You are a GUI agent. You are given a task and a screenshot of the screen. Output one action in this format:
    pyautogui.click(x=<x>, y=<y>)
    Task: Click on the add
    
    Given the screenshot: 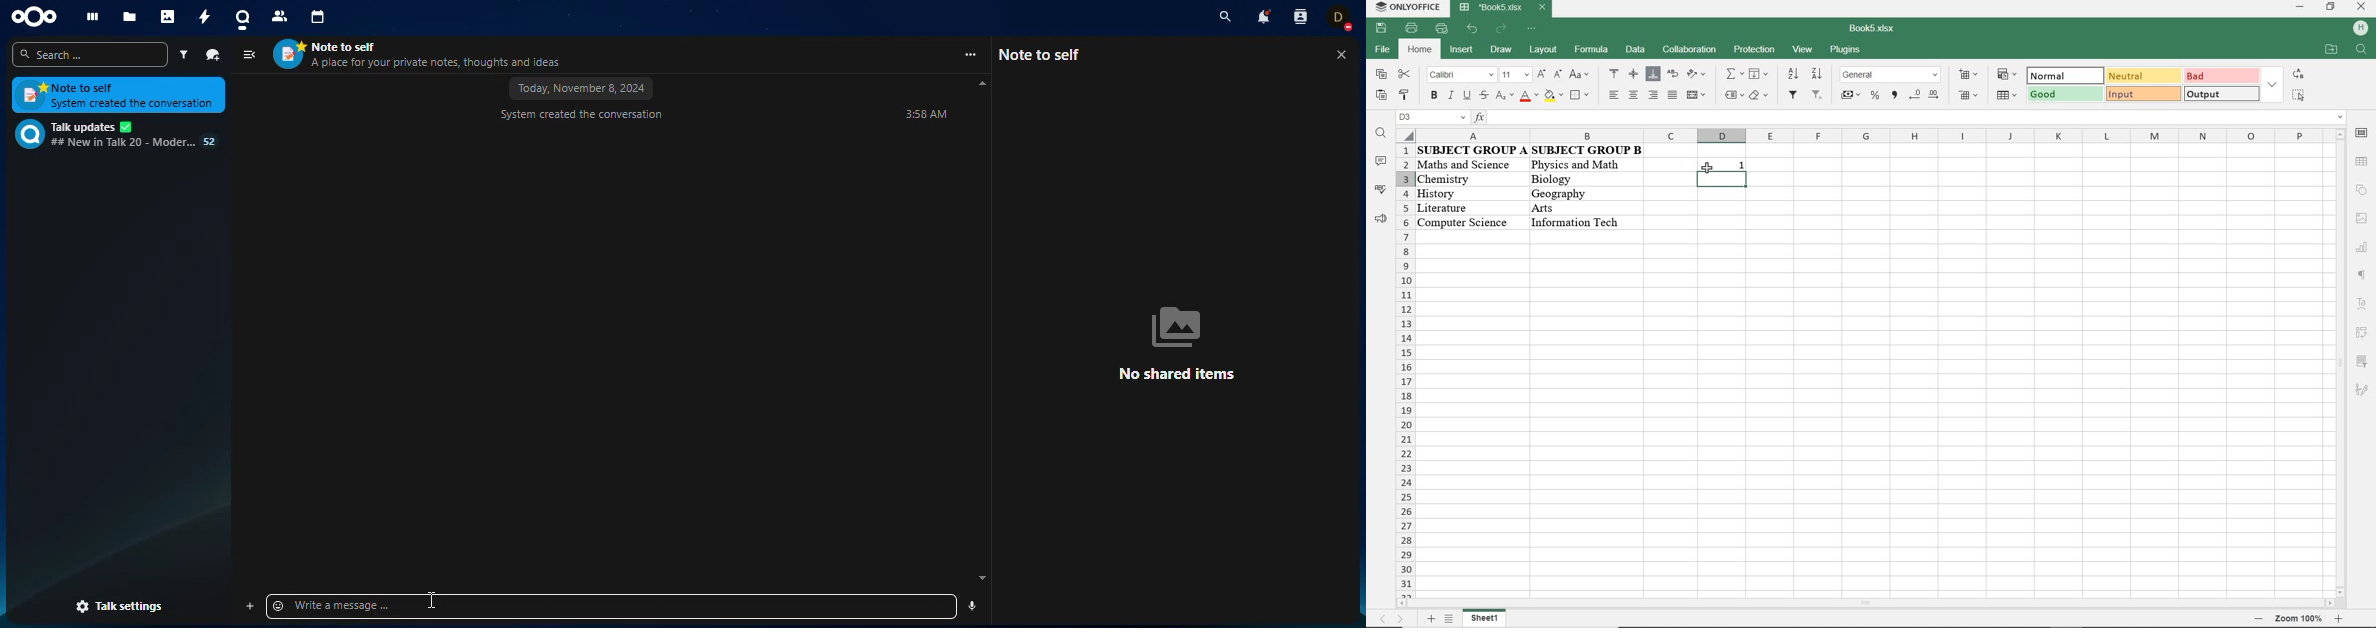 What is the action you would take?
    pyautogui.click(x=250, y=606)
    